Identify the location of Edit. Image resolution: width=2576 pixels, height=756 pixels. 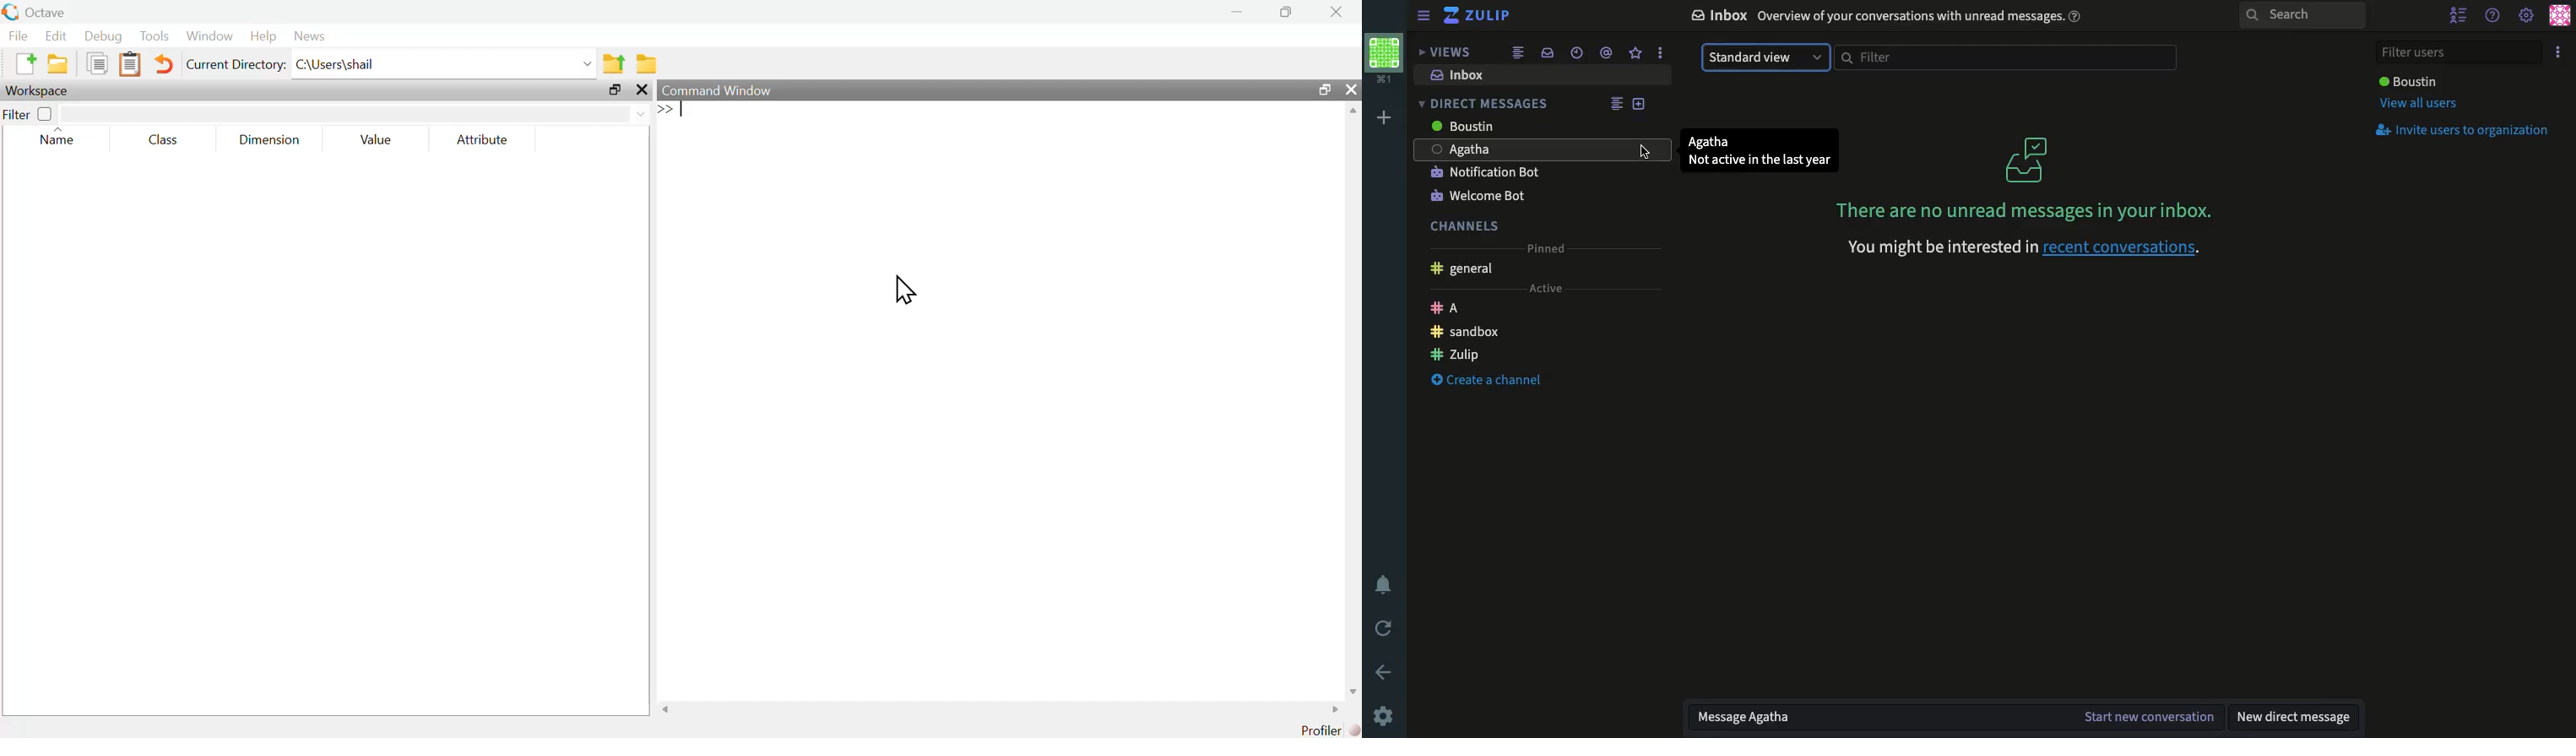
(55, 36).